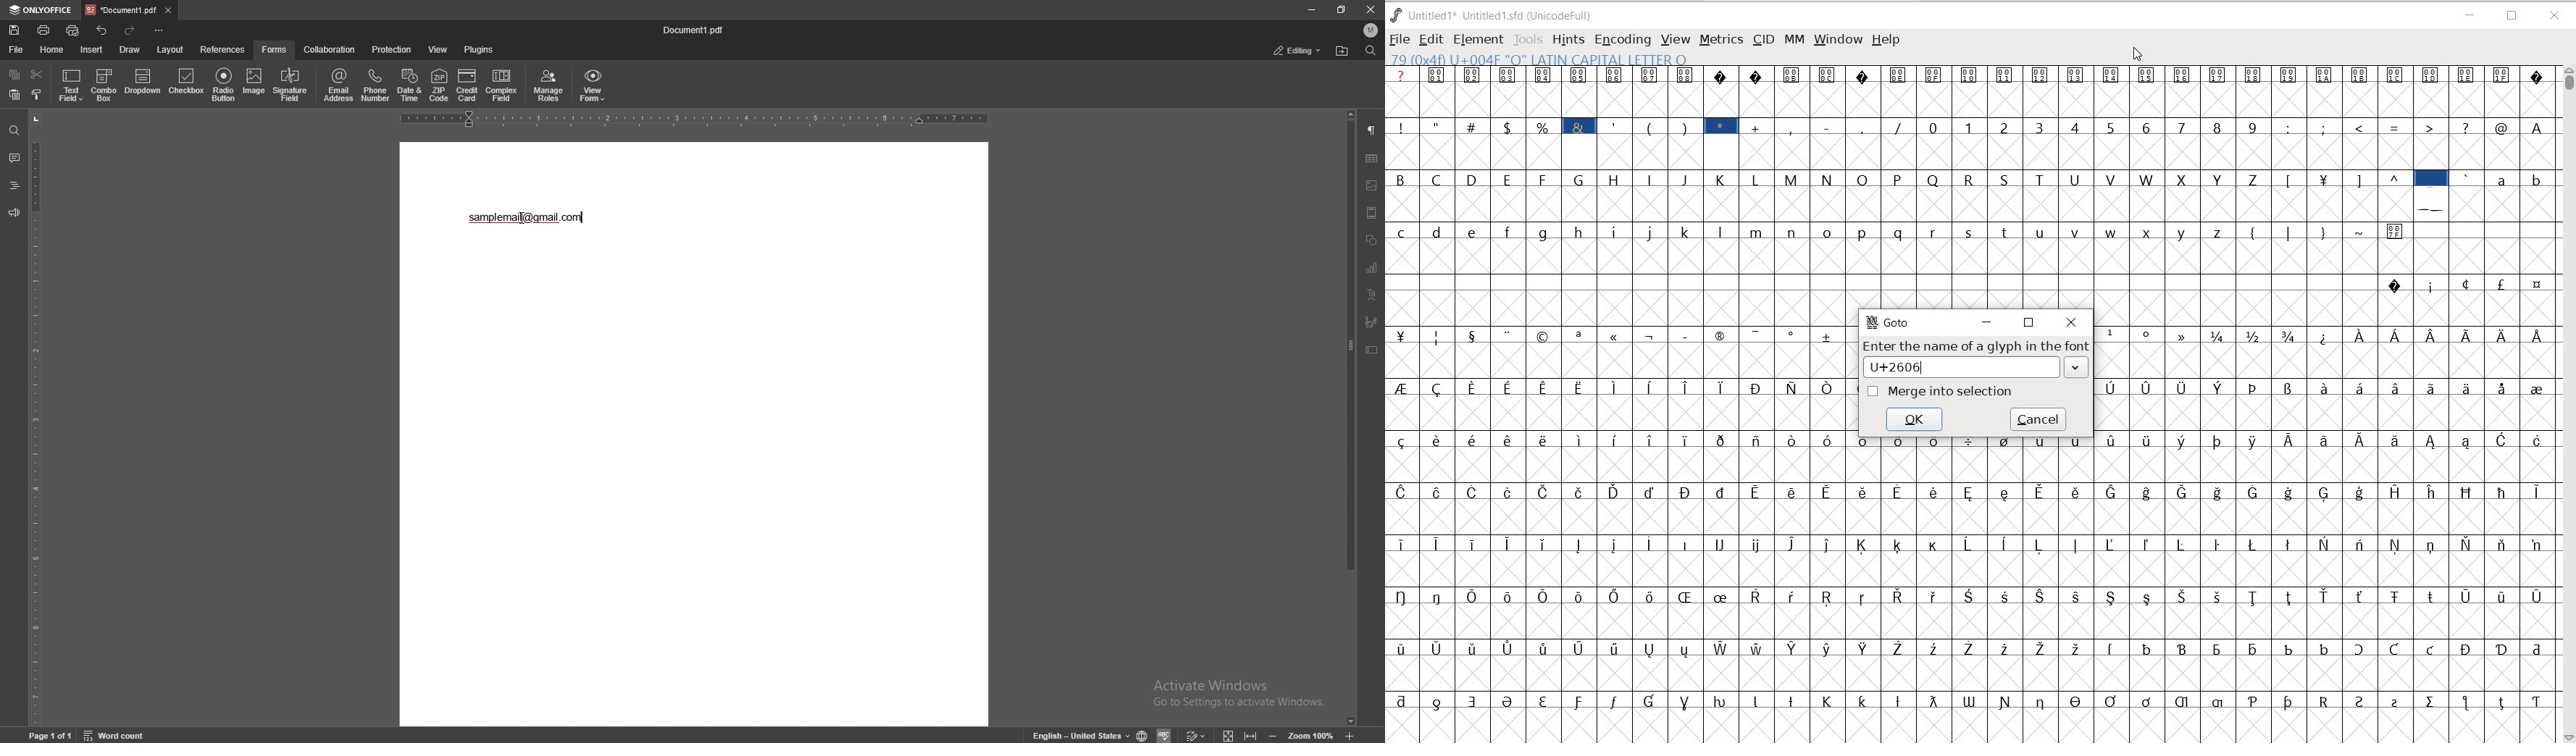 This screenshot has width=2576, height=756. What do you see at coordinates (1792, 38) in the screenshot?
I see `MM` at bounding box center [1792, 38].